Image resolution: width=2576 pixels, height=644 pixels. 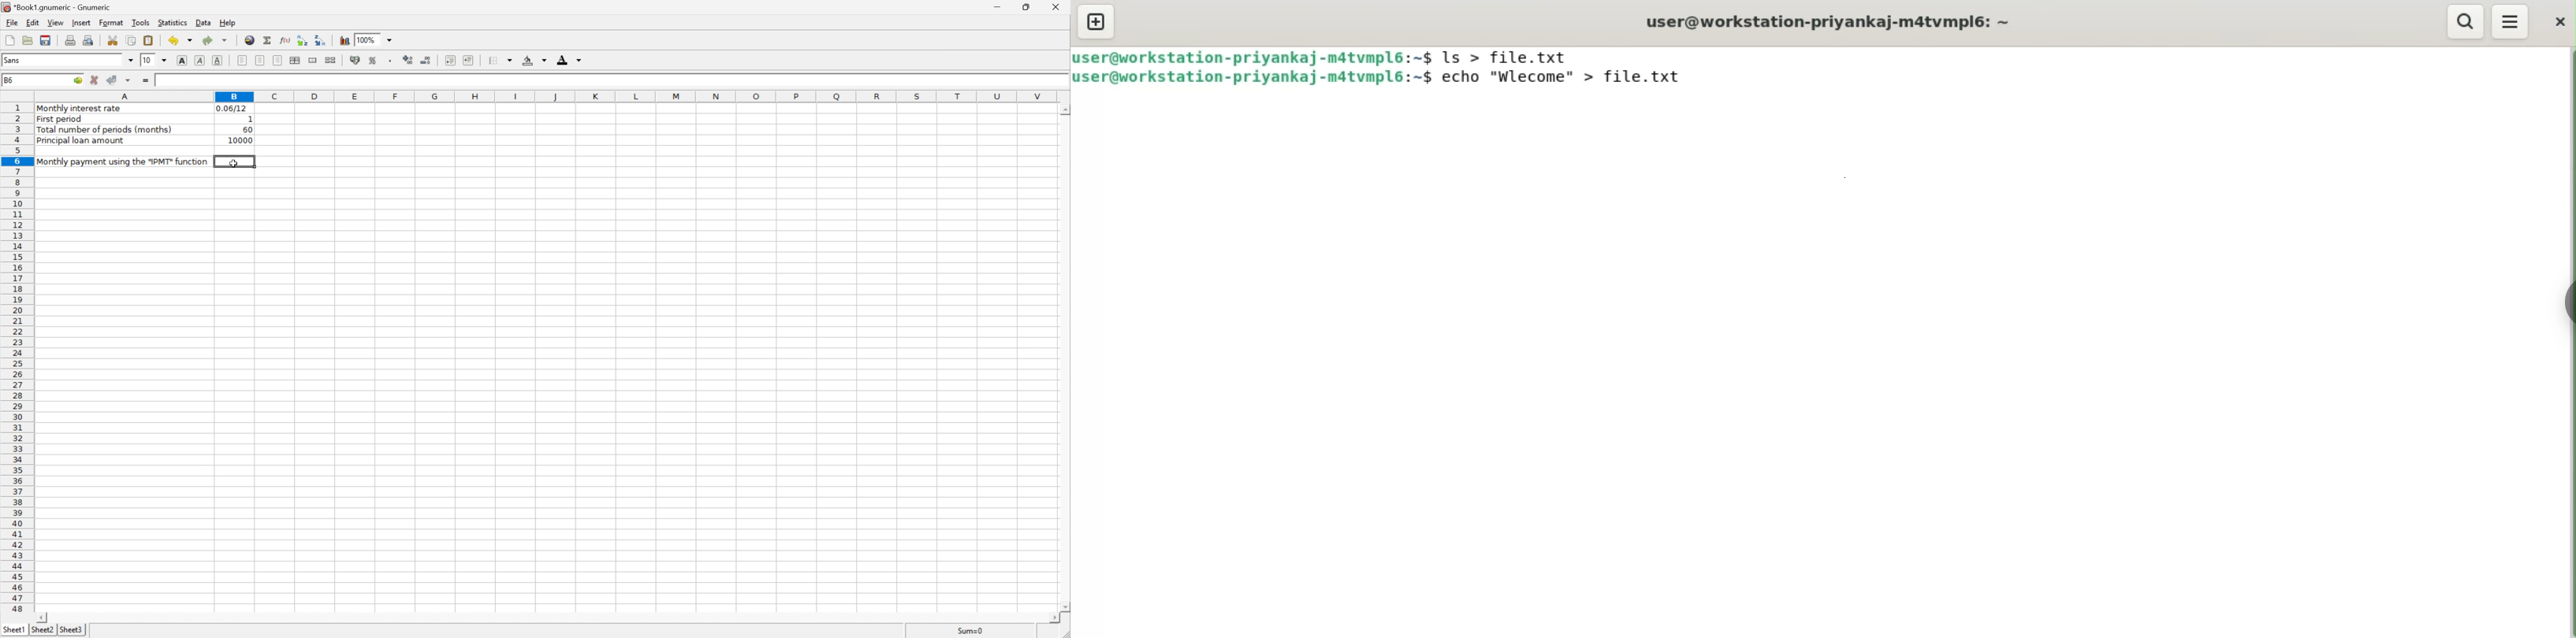 What do you see at coordinates (1053, 618) in the screenshot?
I see `Scroll Right` at bounding box center [1053, 618].